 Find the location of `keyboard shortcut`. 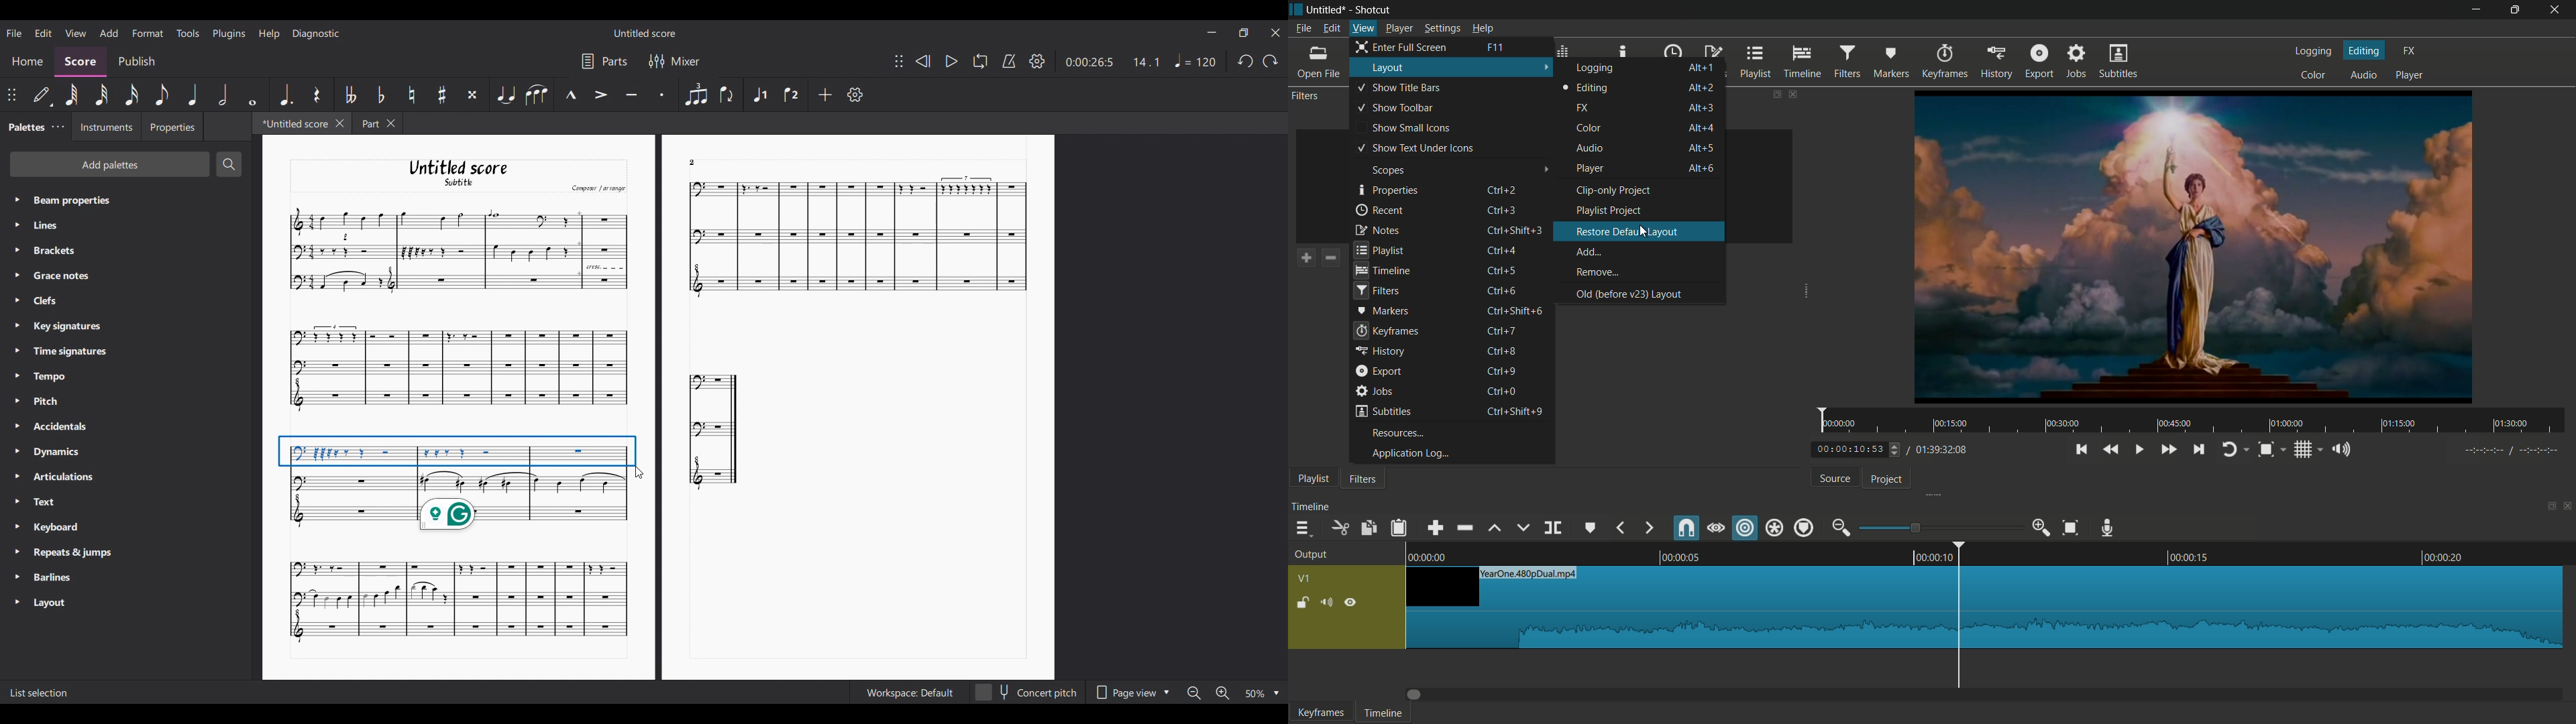

keyboard shortcut is located at coordinates (1701, 147).